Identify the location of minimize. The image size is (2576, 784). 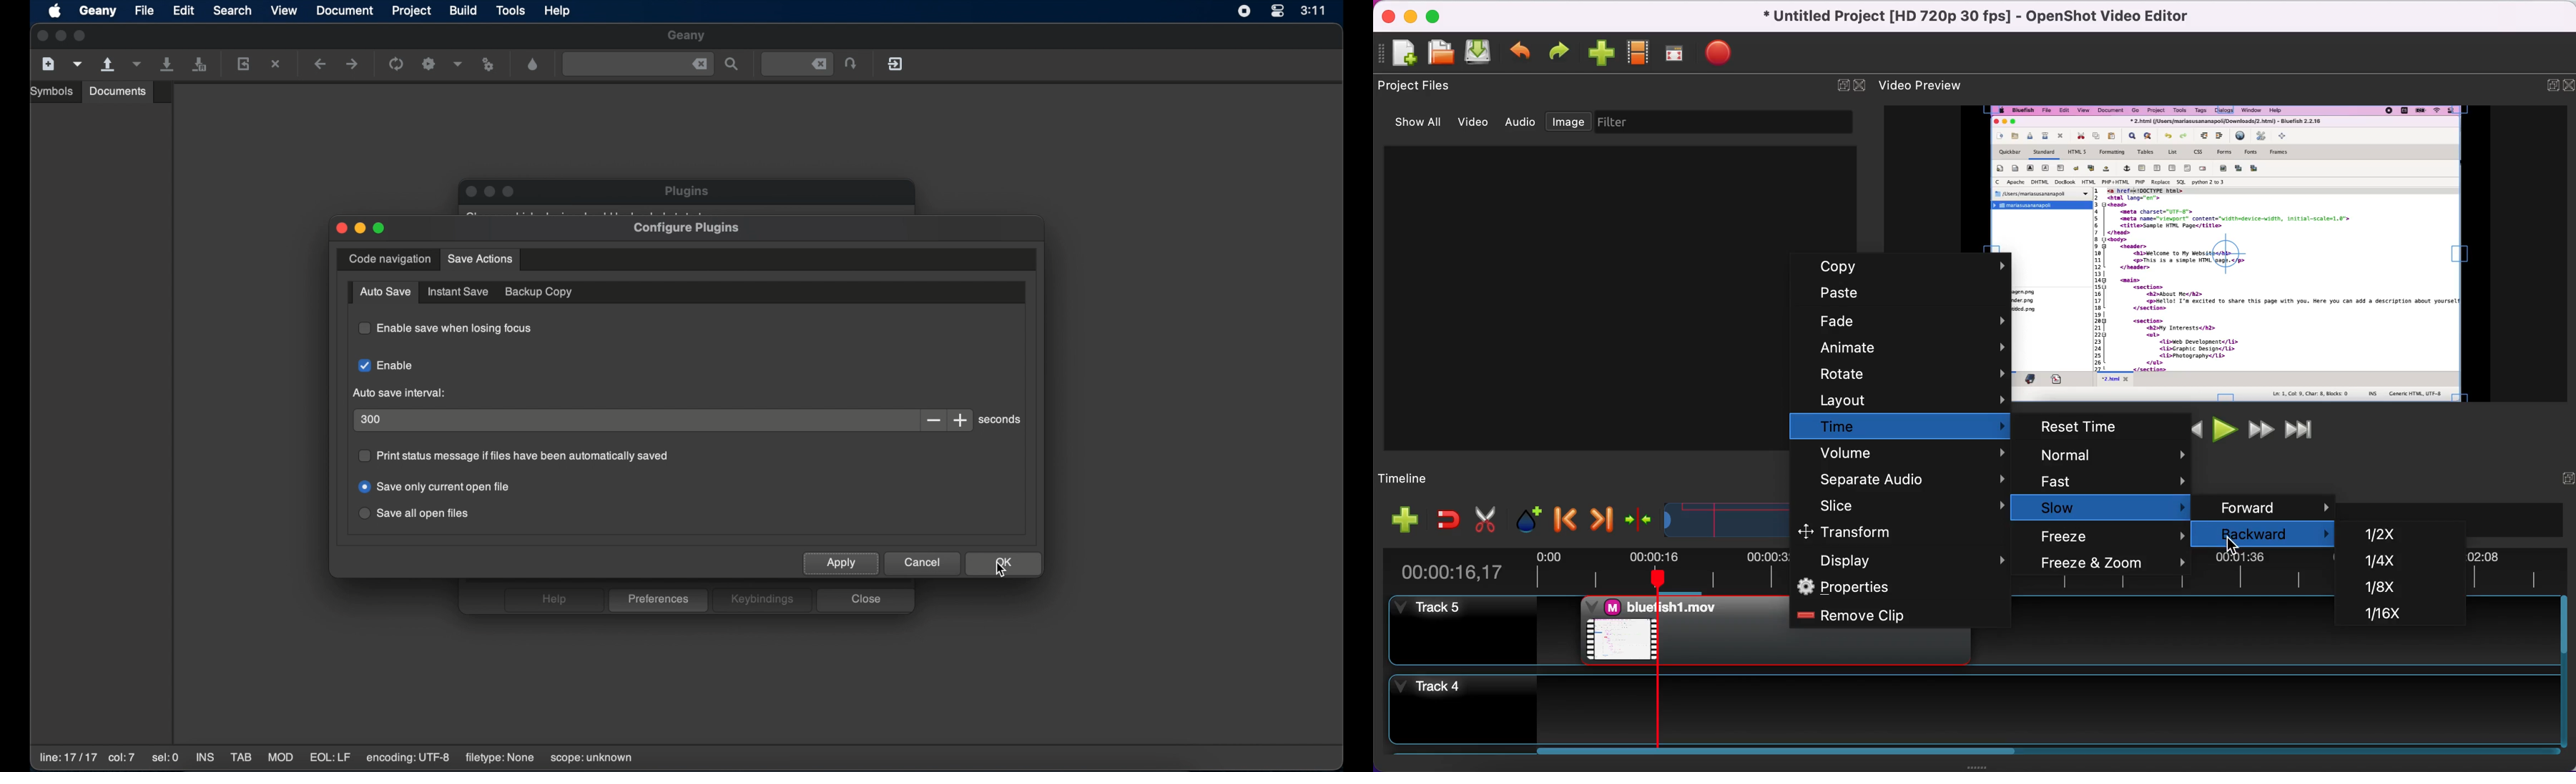
(1413, 18).